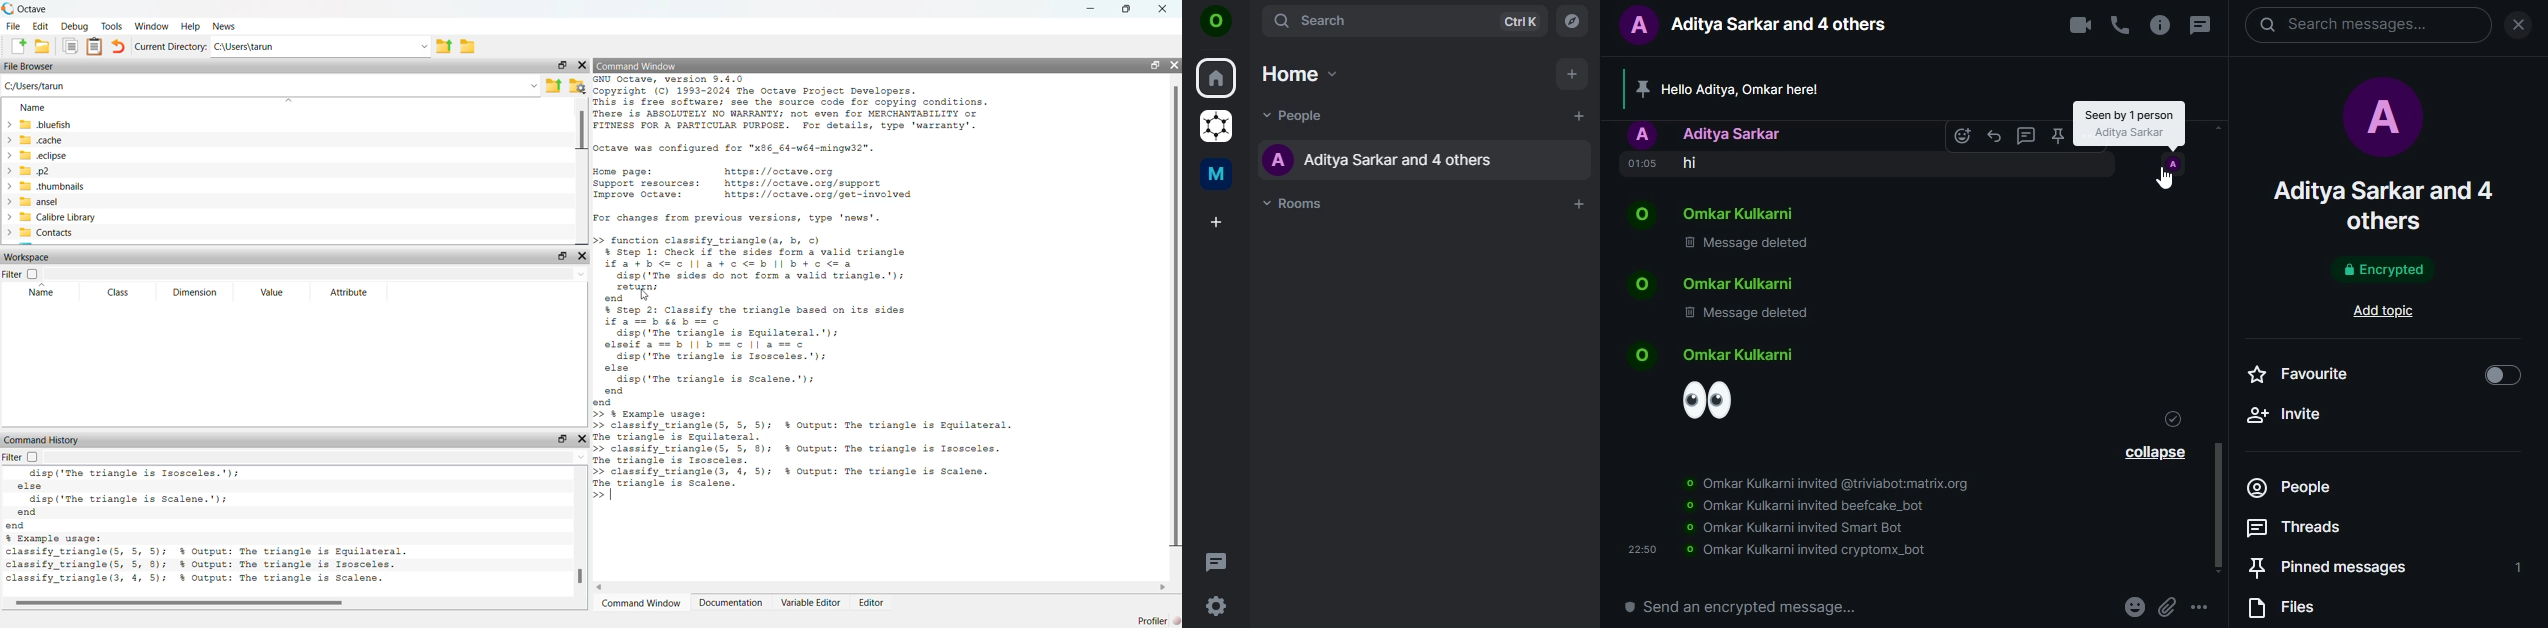 The image size is (2548, 644). I want to click on variable editor, so click(808, 603).